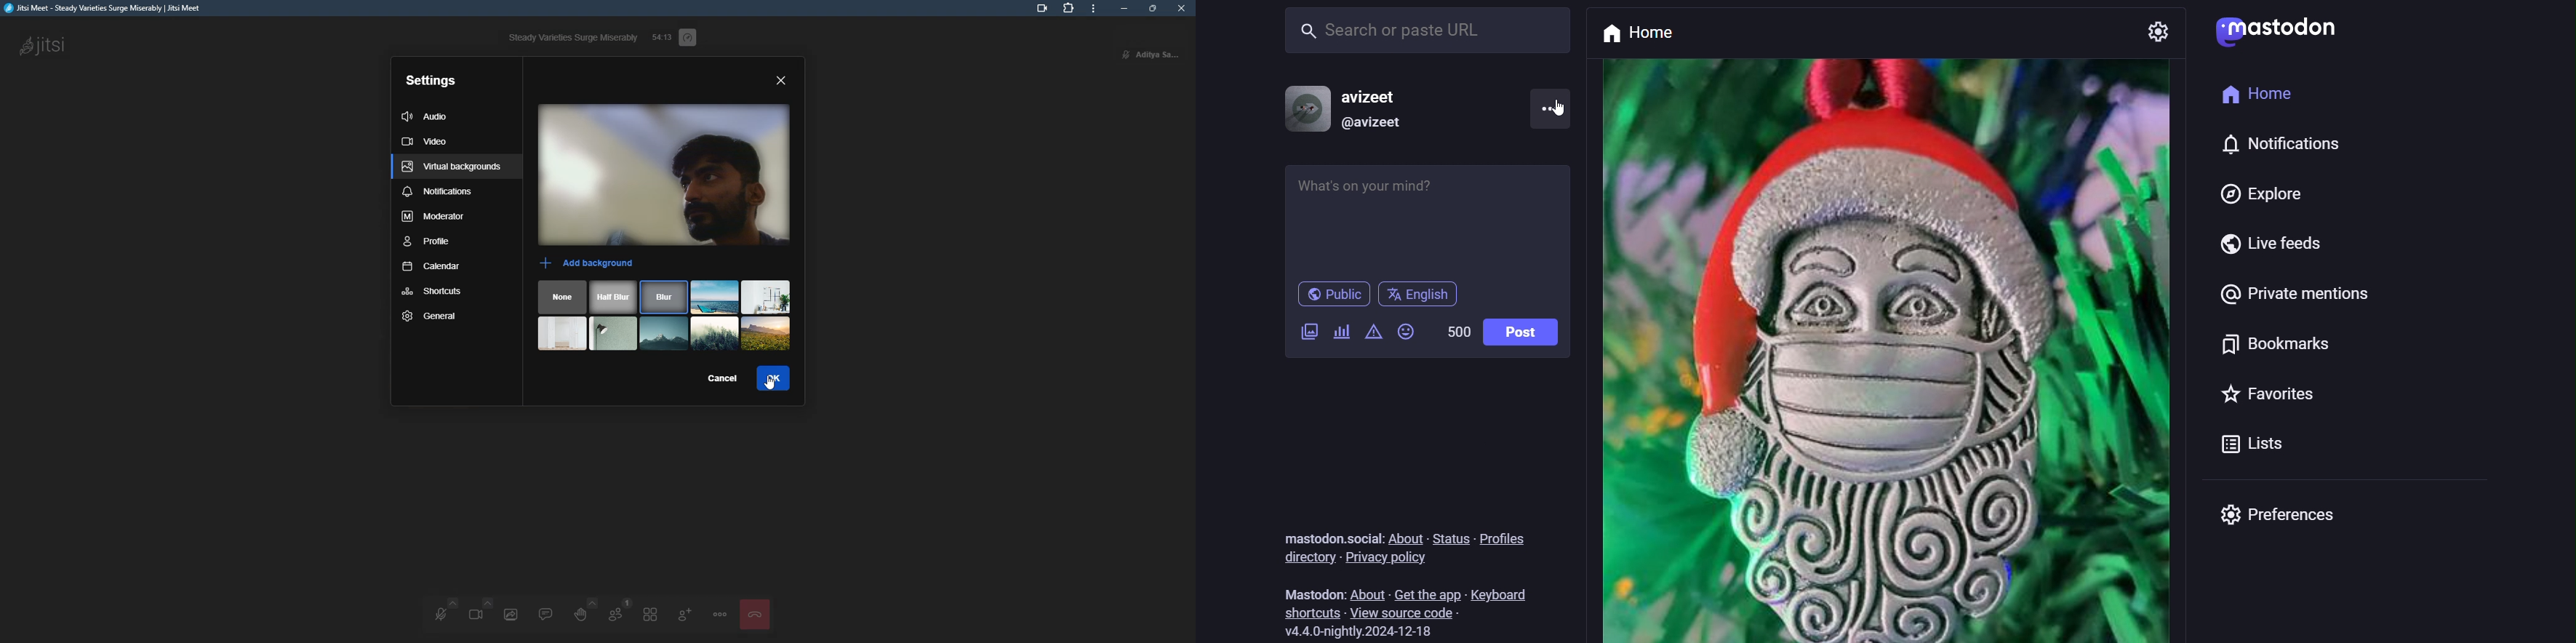 The width and height of the screenshot is (2576, 644). I want to click on menu, so click(1542, 108).